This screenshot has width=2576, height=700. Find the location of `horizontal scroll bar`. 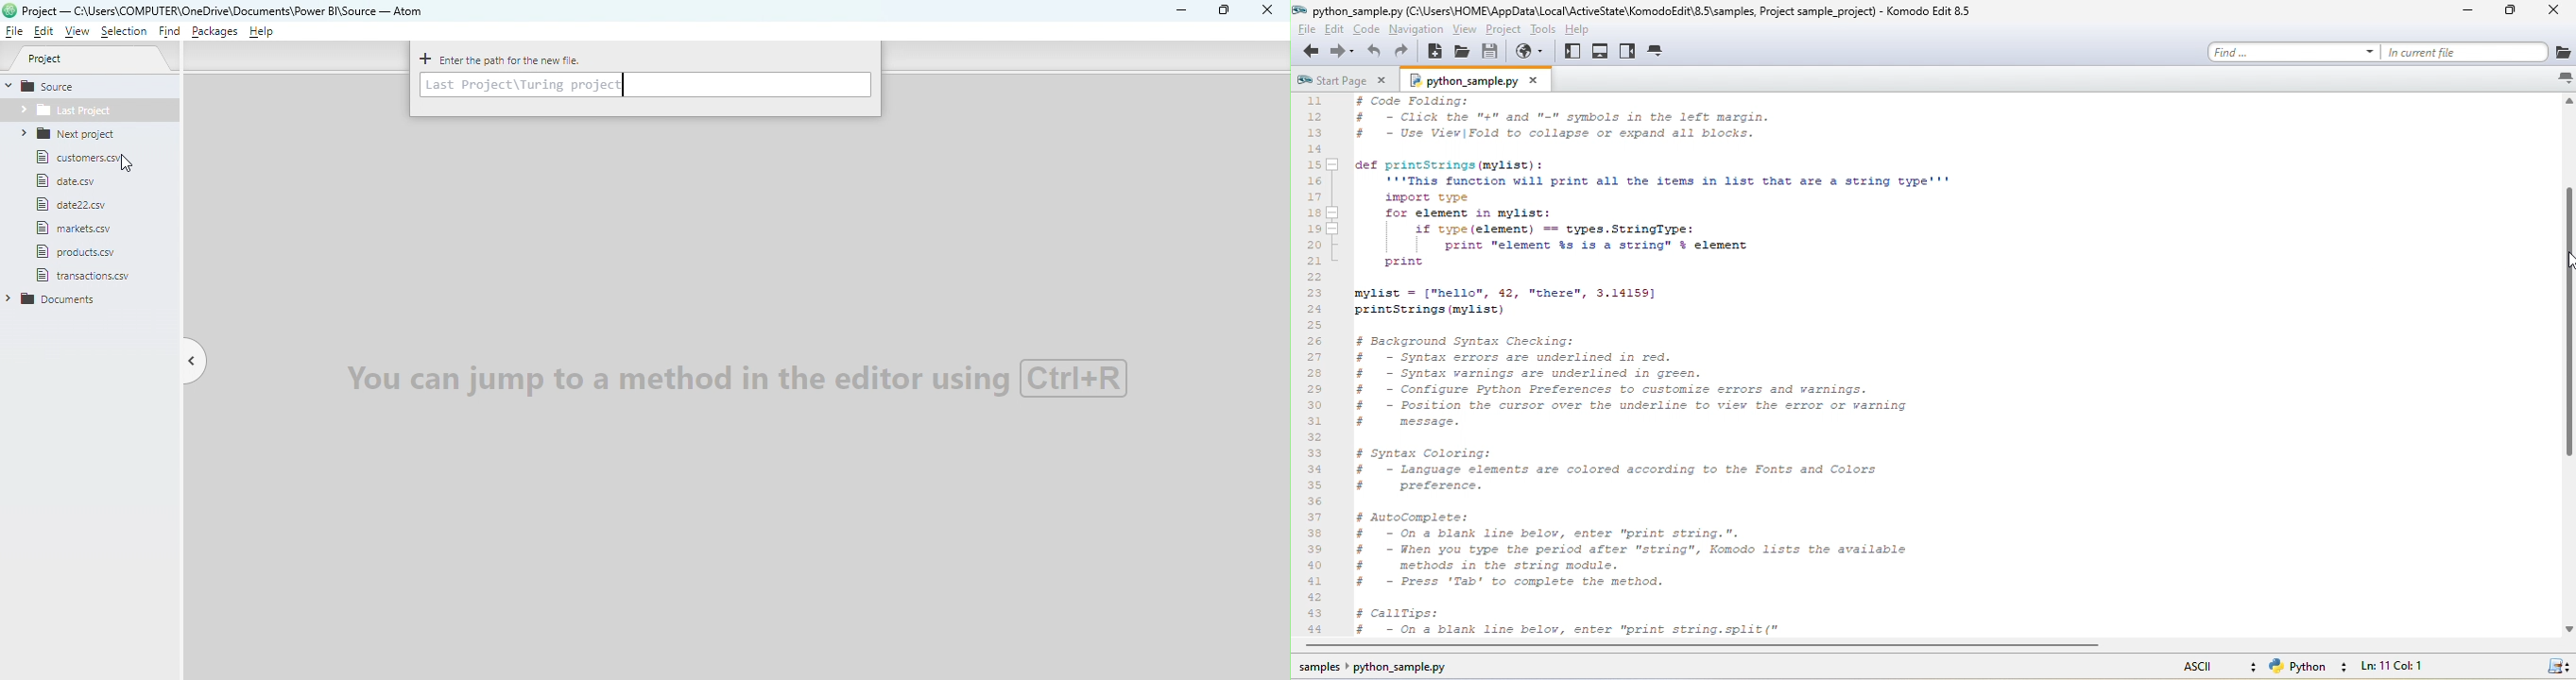

horizontal scroll bar is located at coordinates (1704, 647).